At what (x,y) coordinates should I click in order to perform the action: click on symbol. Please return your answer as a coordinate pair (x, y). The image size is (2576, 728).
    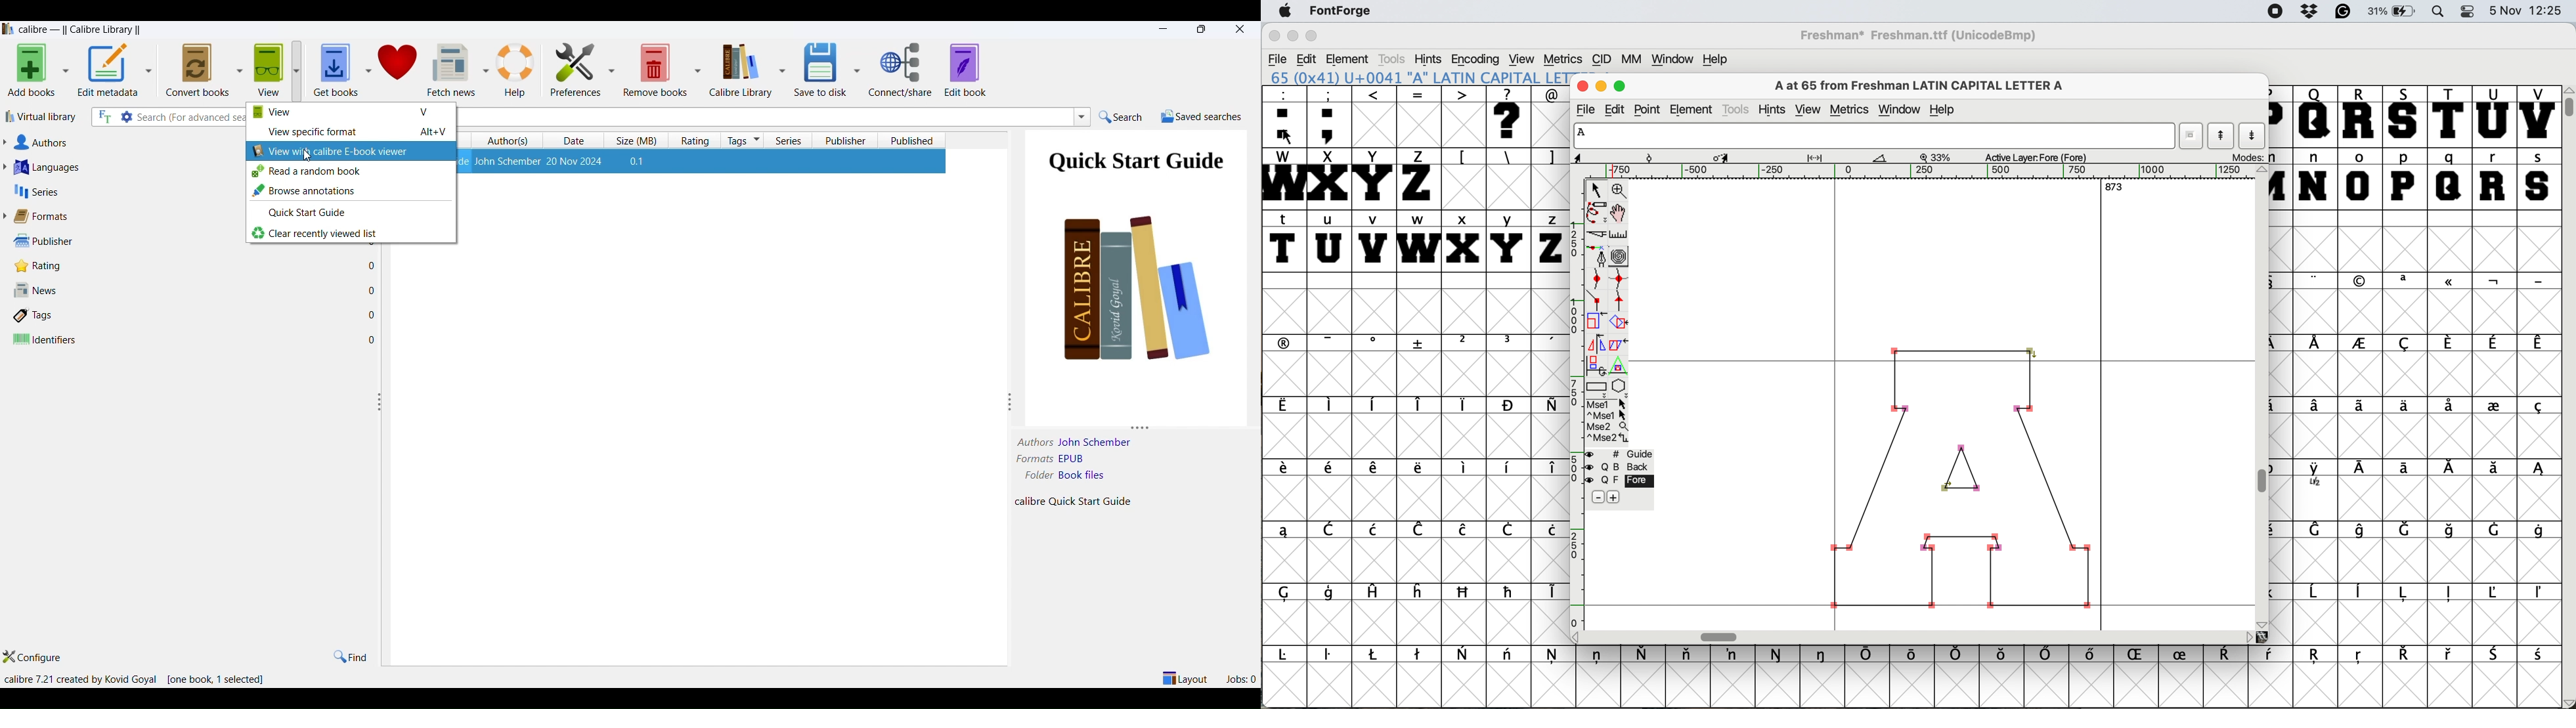
    Looking at the image, I should click on (2494, 529).